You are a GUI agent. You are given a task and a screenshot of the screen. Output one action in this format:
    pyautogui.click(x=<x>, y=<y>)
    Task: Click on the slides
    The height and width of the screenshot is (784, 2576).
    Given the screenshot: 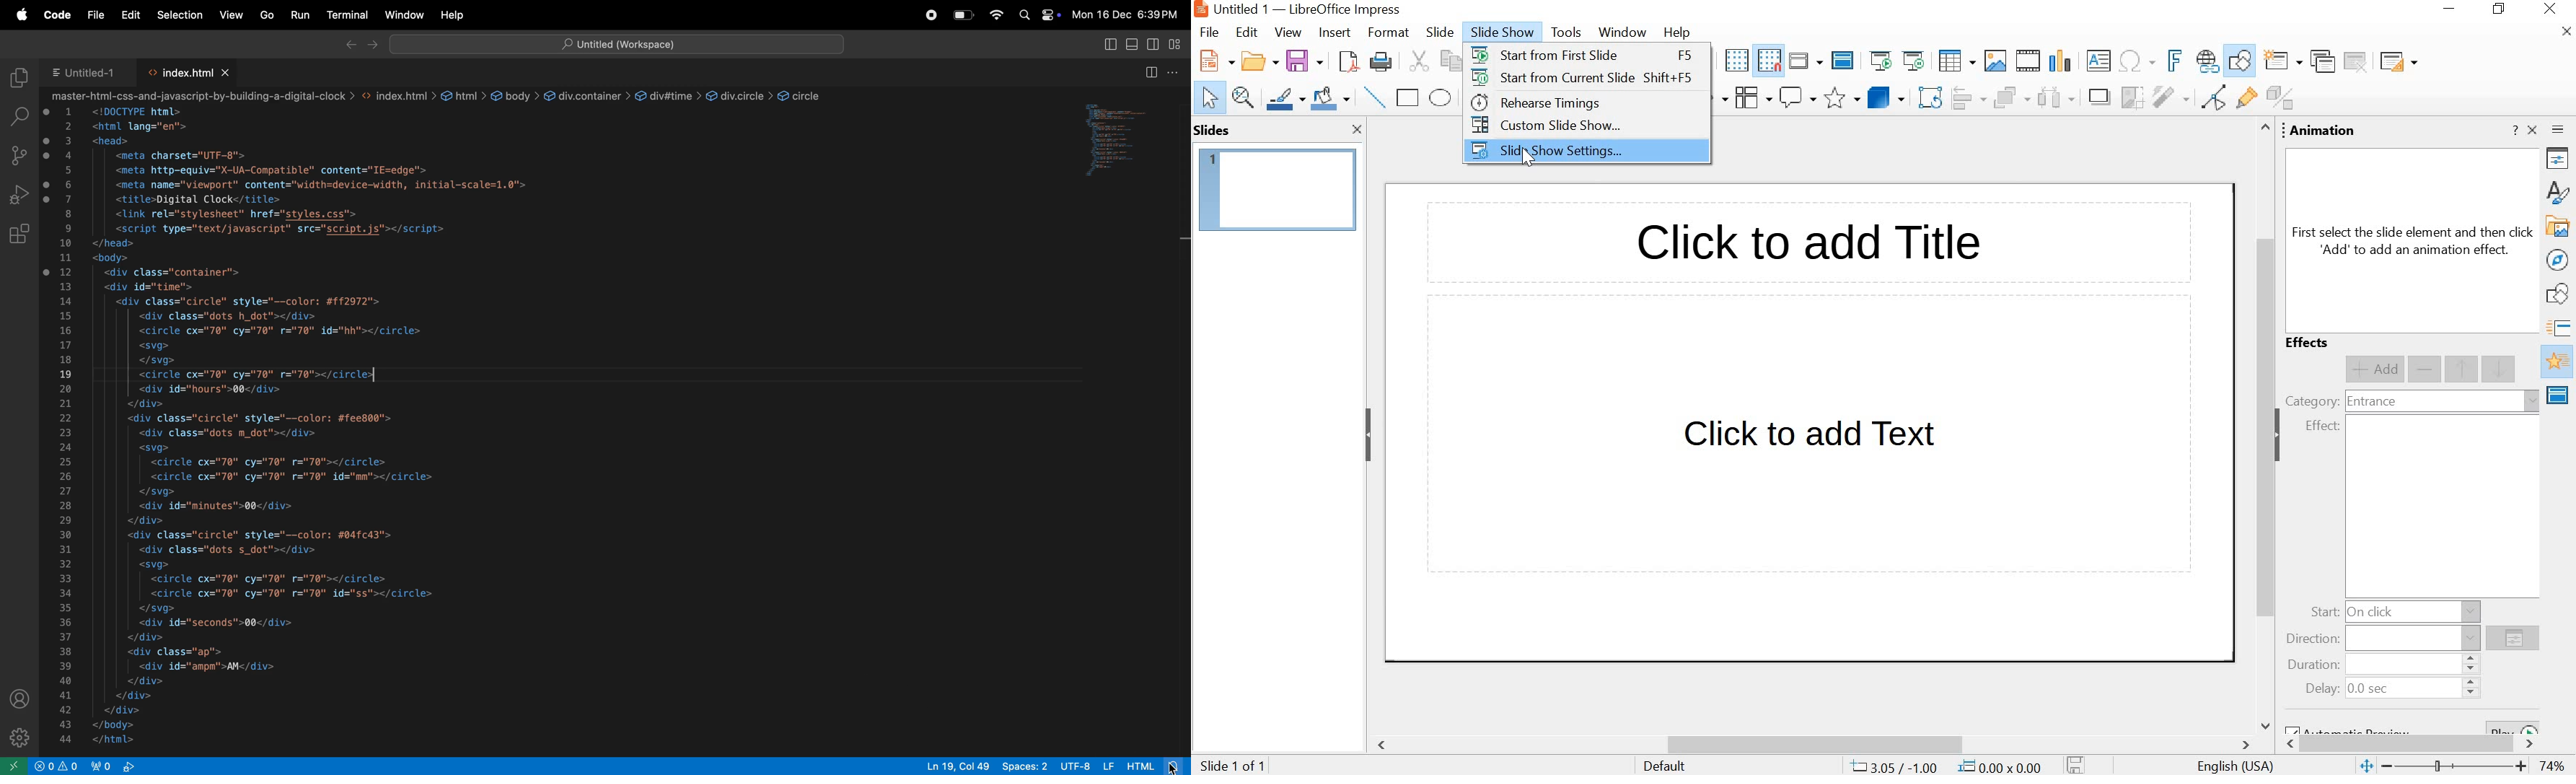 What is the action you would take?
    pyautogui.click(x=1215, y=130)
    